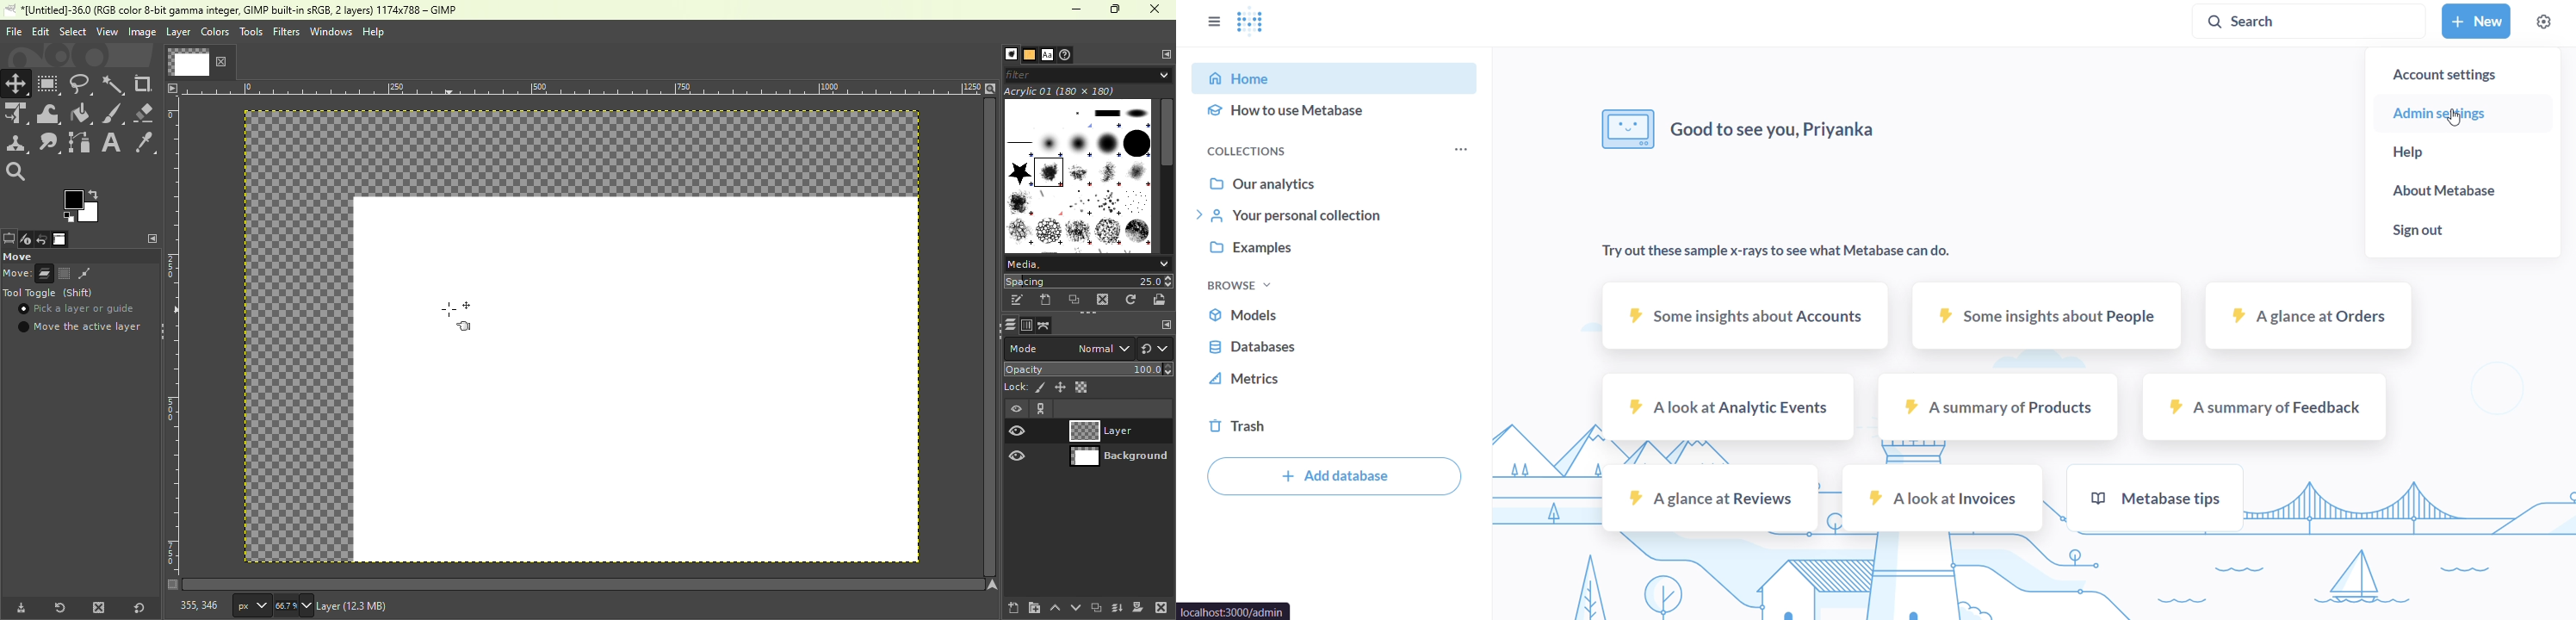 The image size is (2576, 644). What do you see at coordinates (1157, 10) in the screenshot?
I see `Close` at bounding box center [1157, 10].